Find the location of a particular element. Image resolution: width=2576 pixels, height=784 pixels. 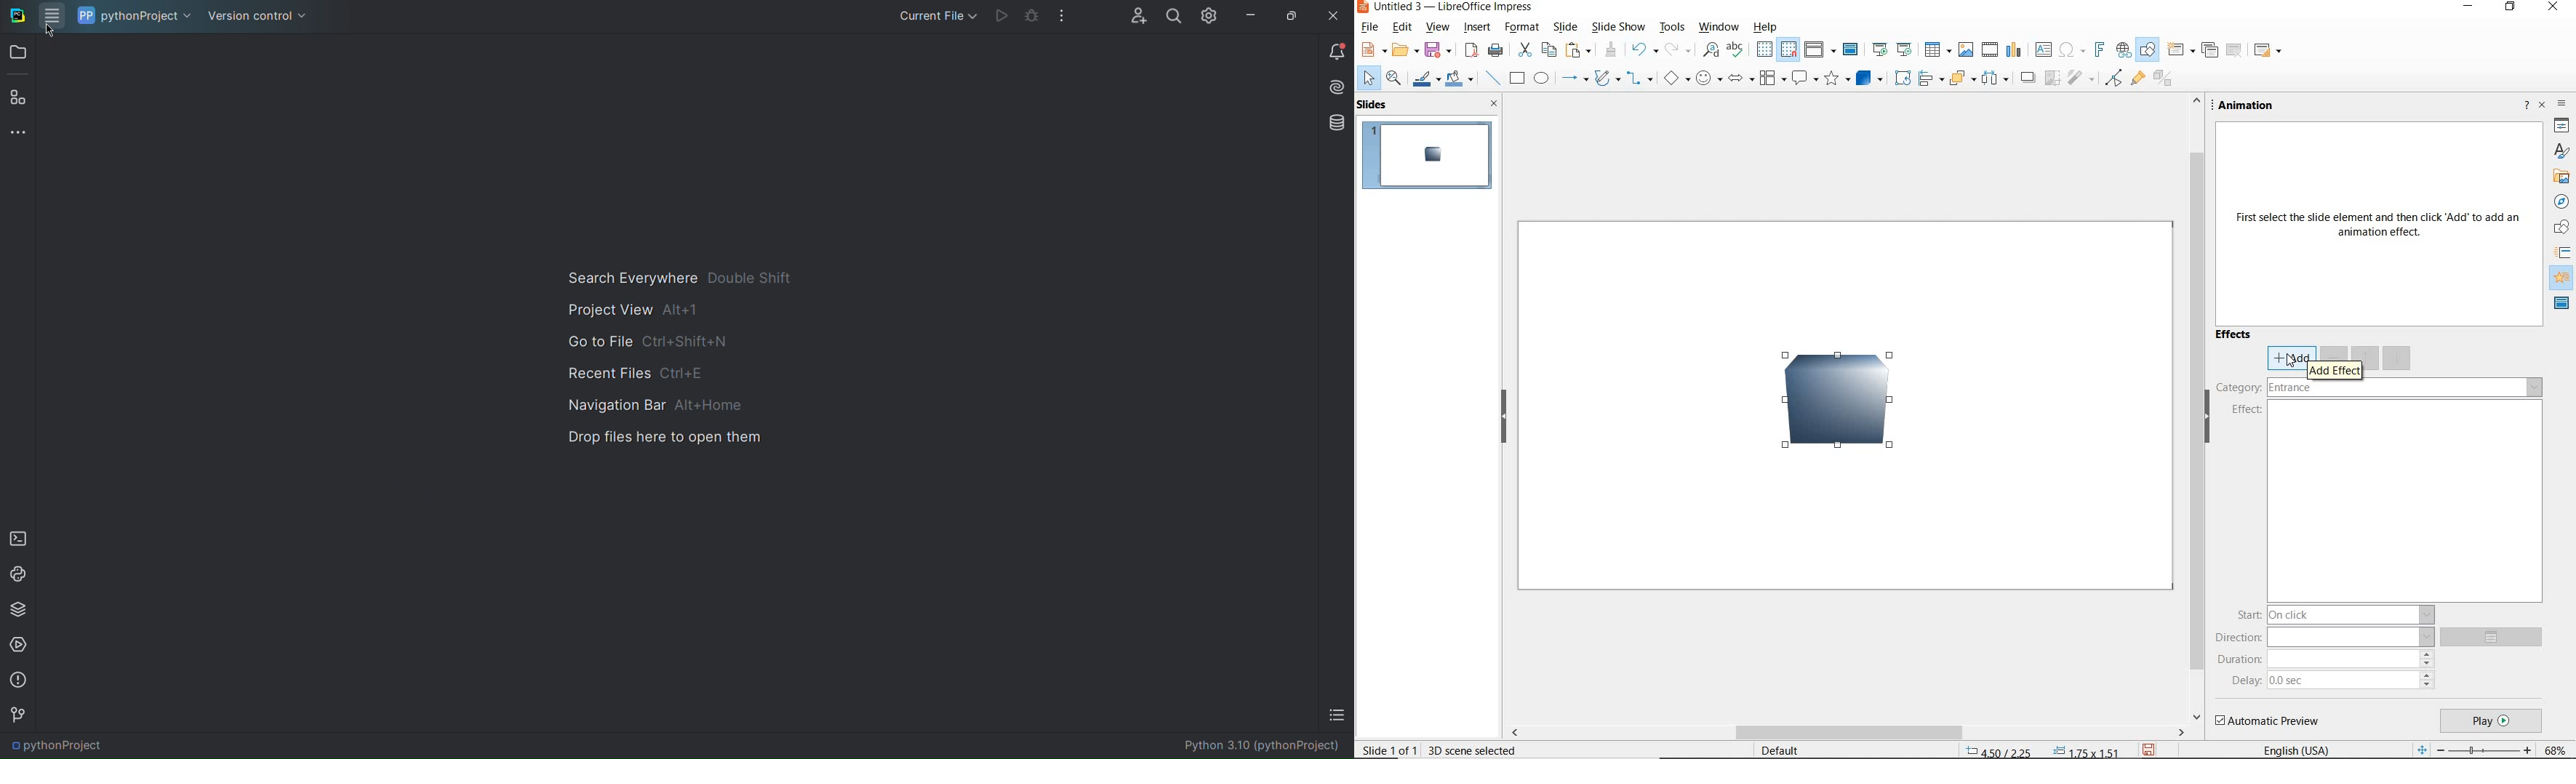

effects is located at coordinates (2235, 337).